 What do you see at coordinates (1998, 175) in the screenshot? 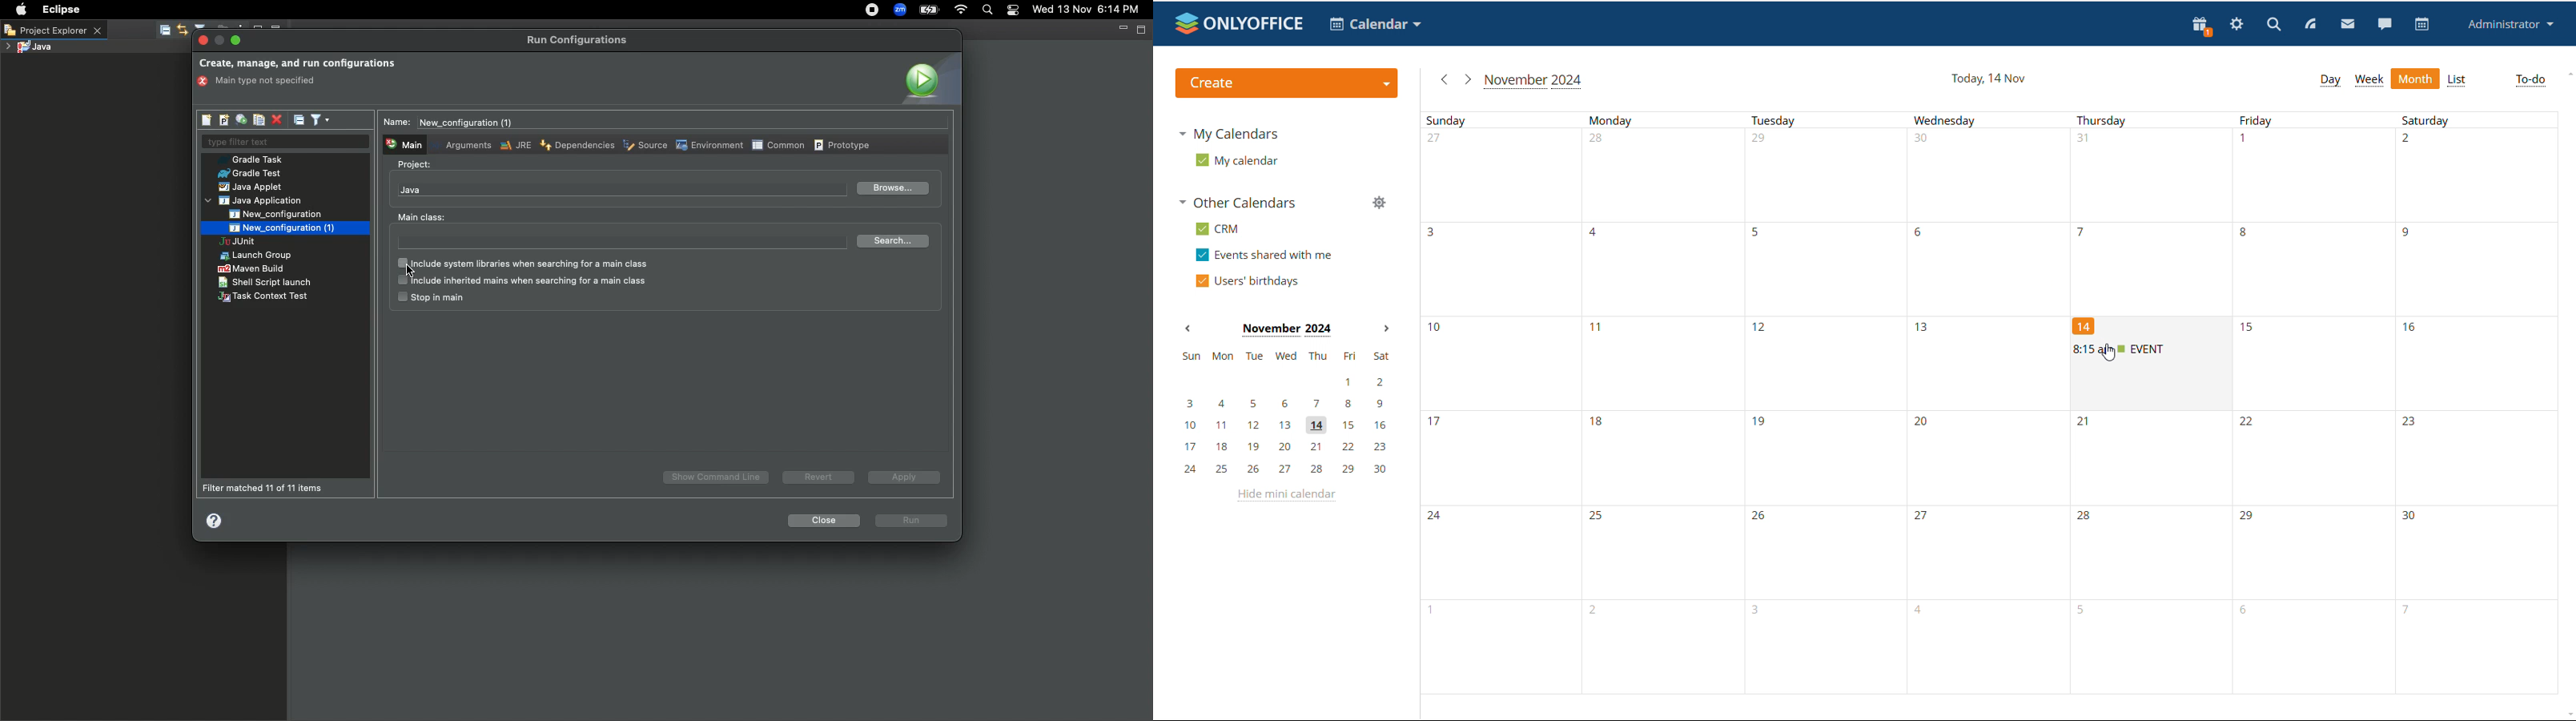
I see `27, 28, 29, 30, 31, 1, 2` at bounding box center [1998, 175].